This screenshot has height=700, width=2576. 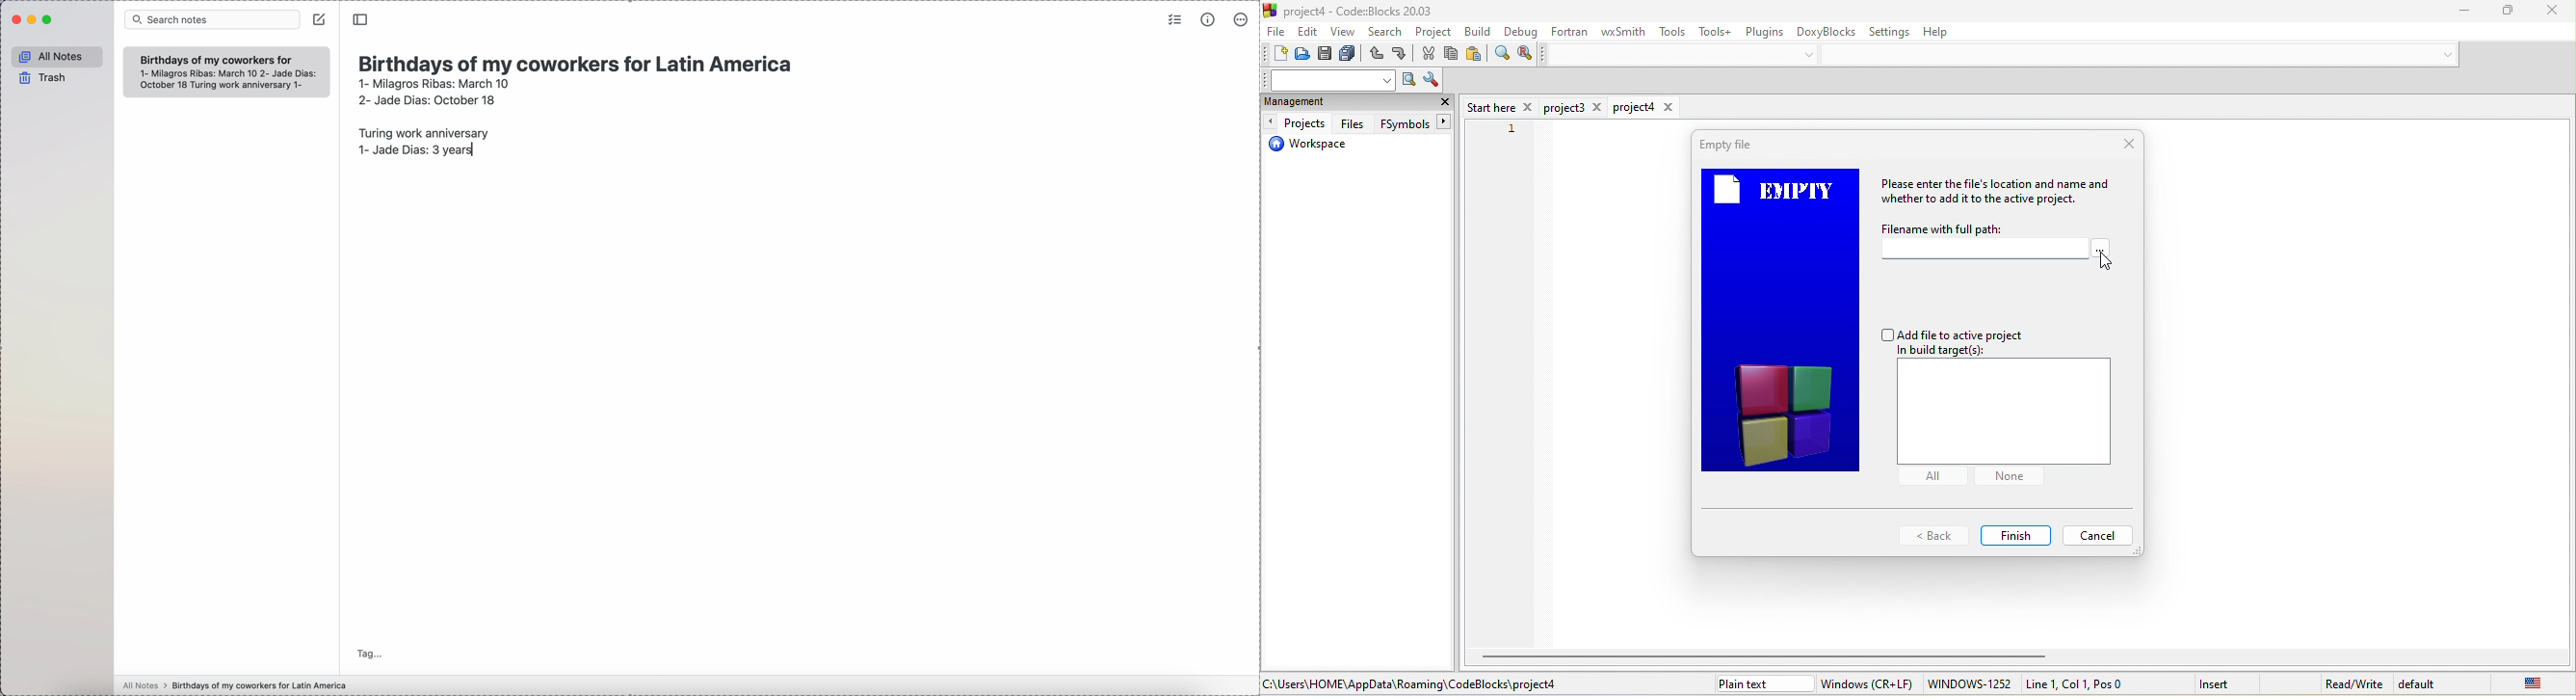 I want to click on paste, so click(x=1475, y=56).